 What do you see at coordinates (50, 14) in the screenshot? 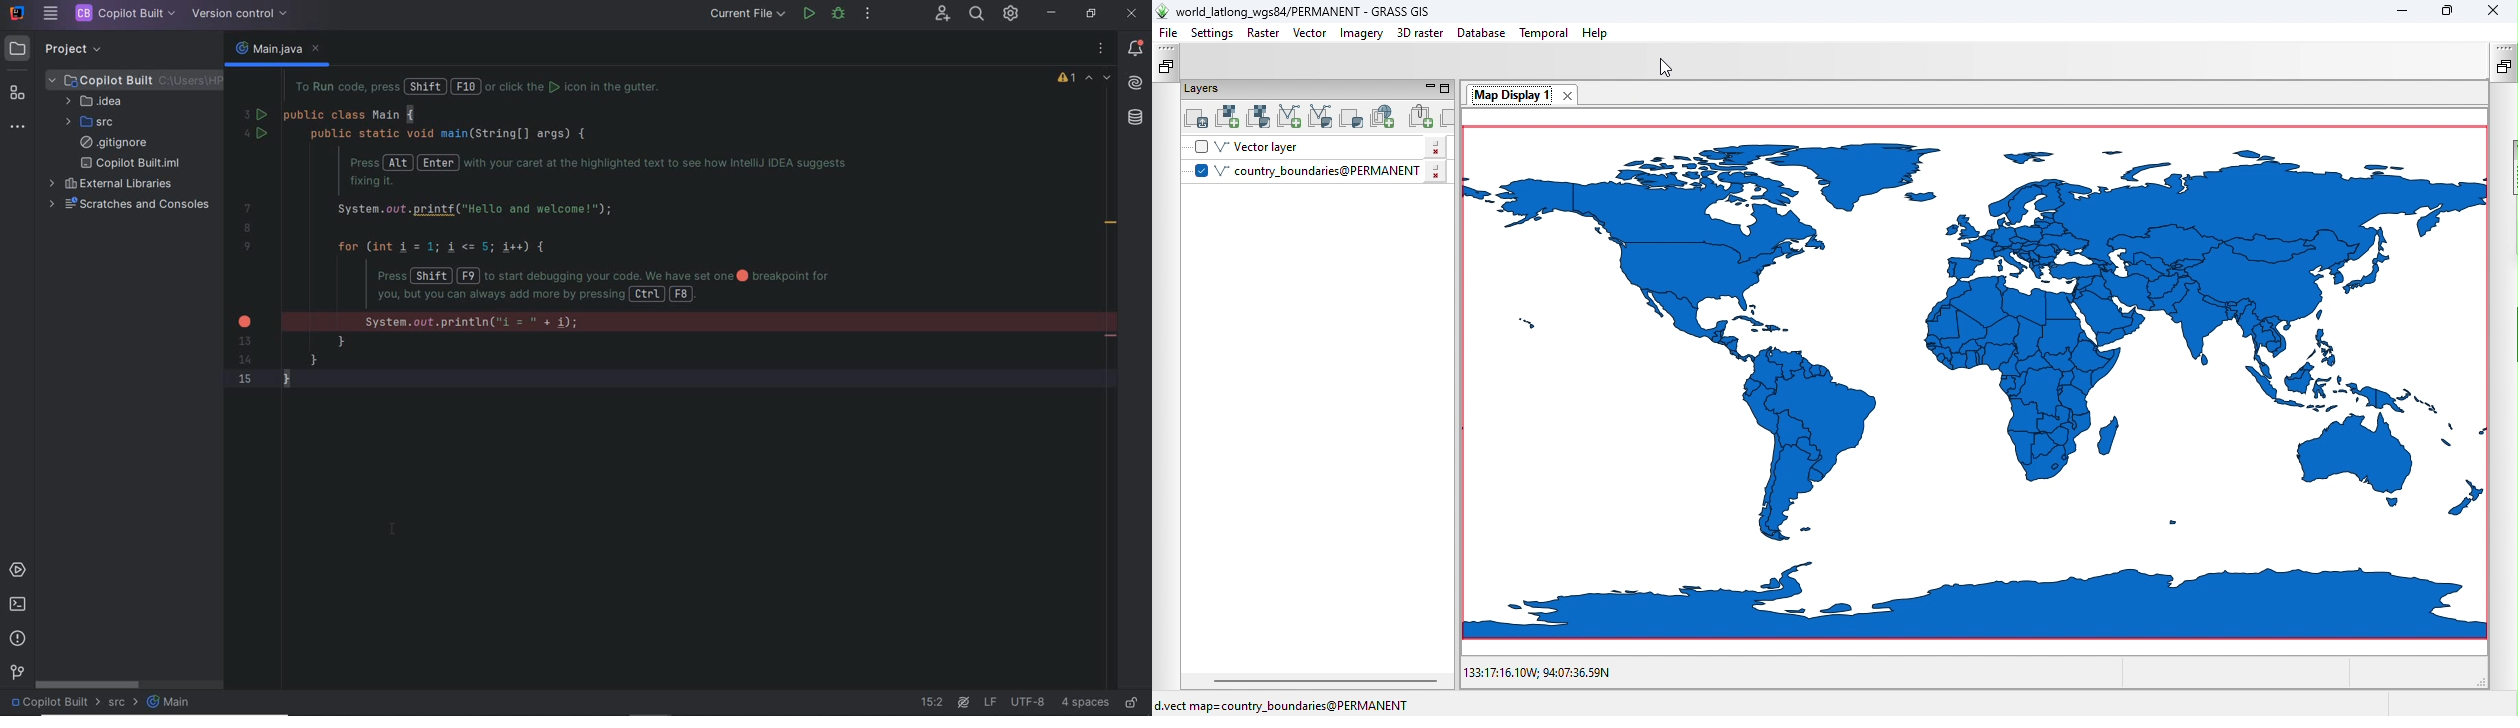
I see `MAIN MENU` at bounding box center [50, 14].